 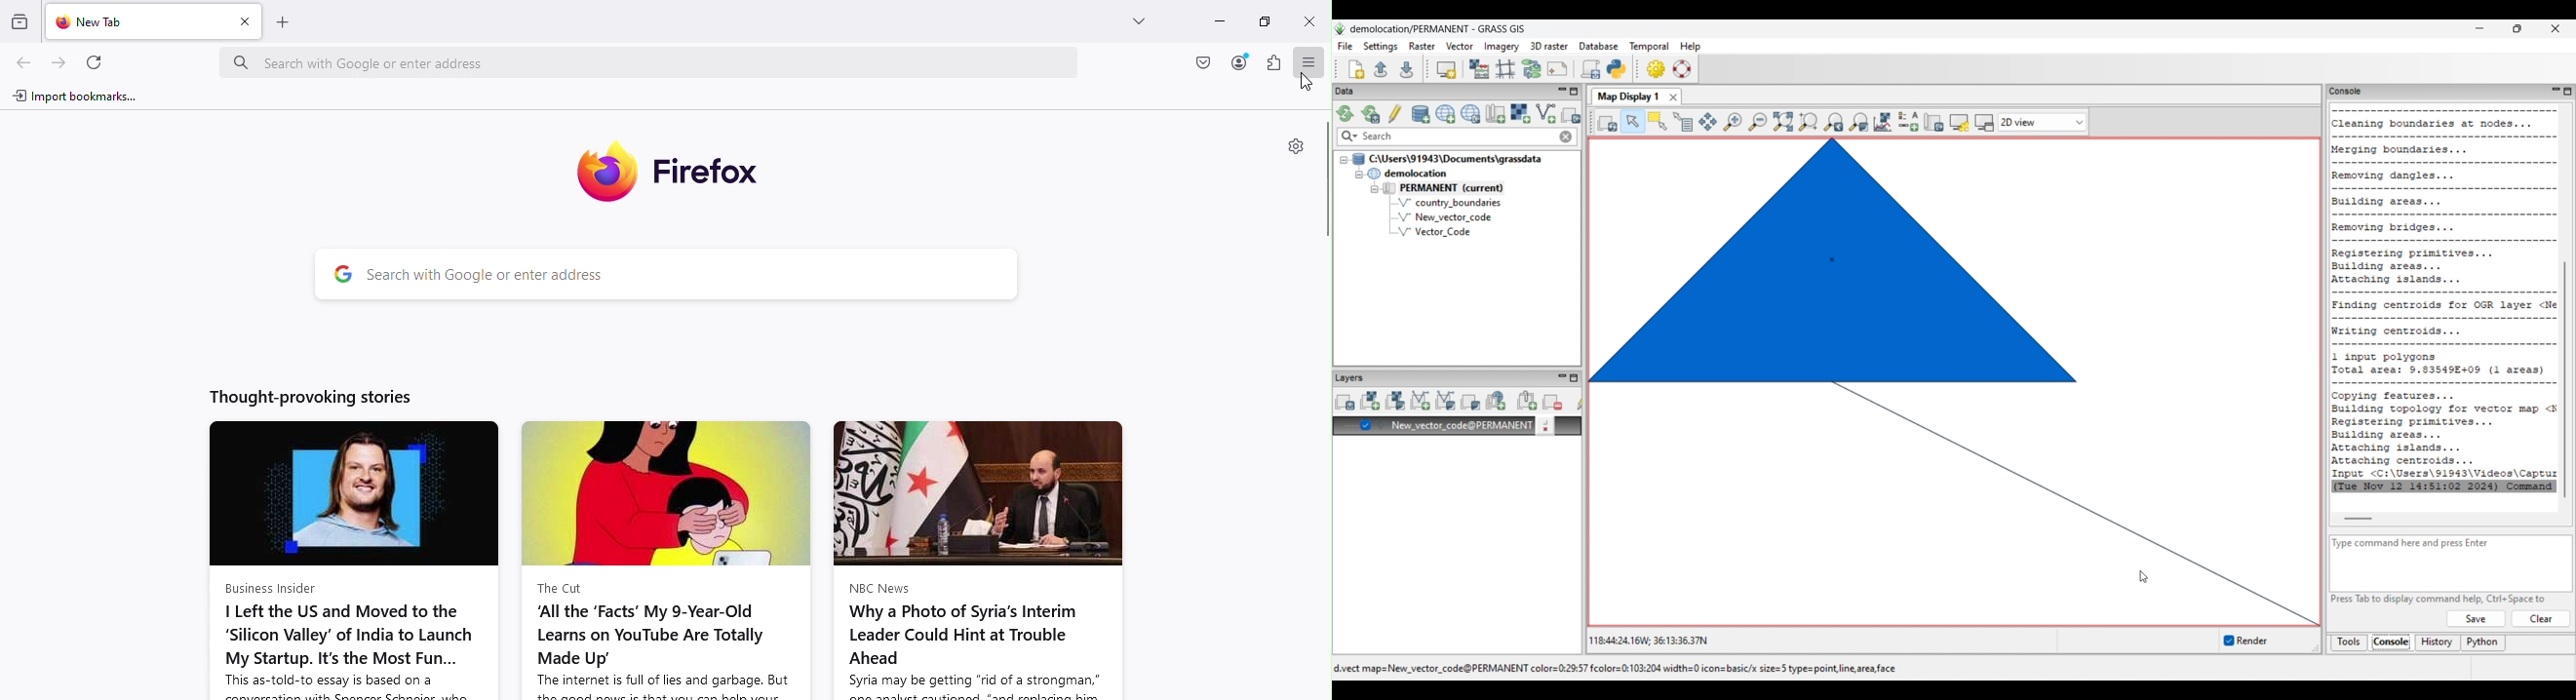 I want to click on Search bar, so click(x=693, y=275).